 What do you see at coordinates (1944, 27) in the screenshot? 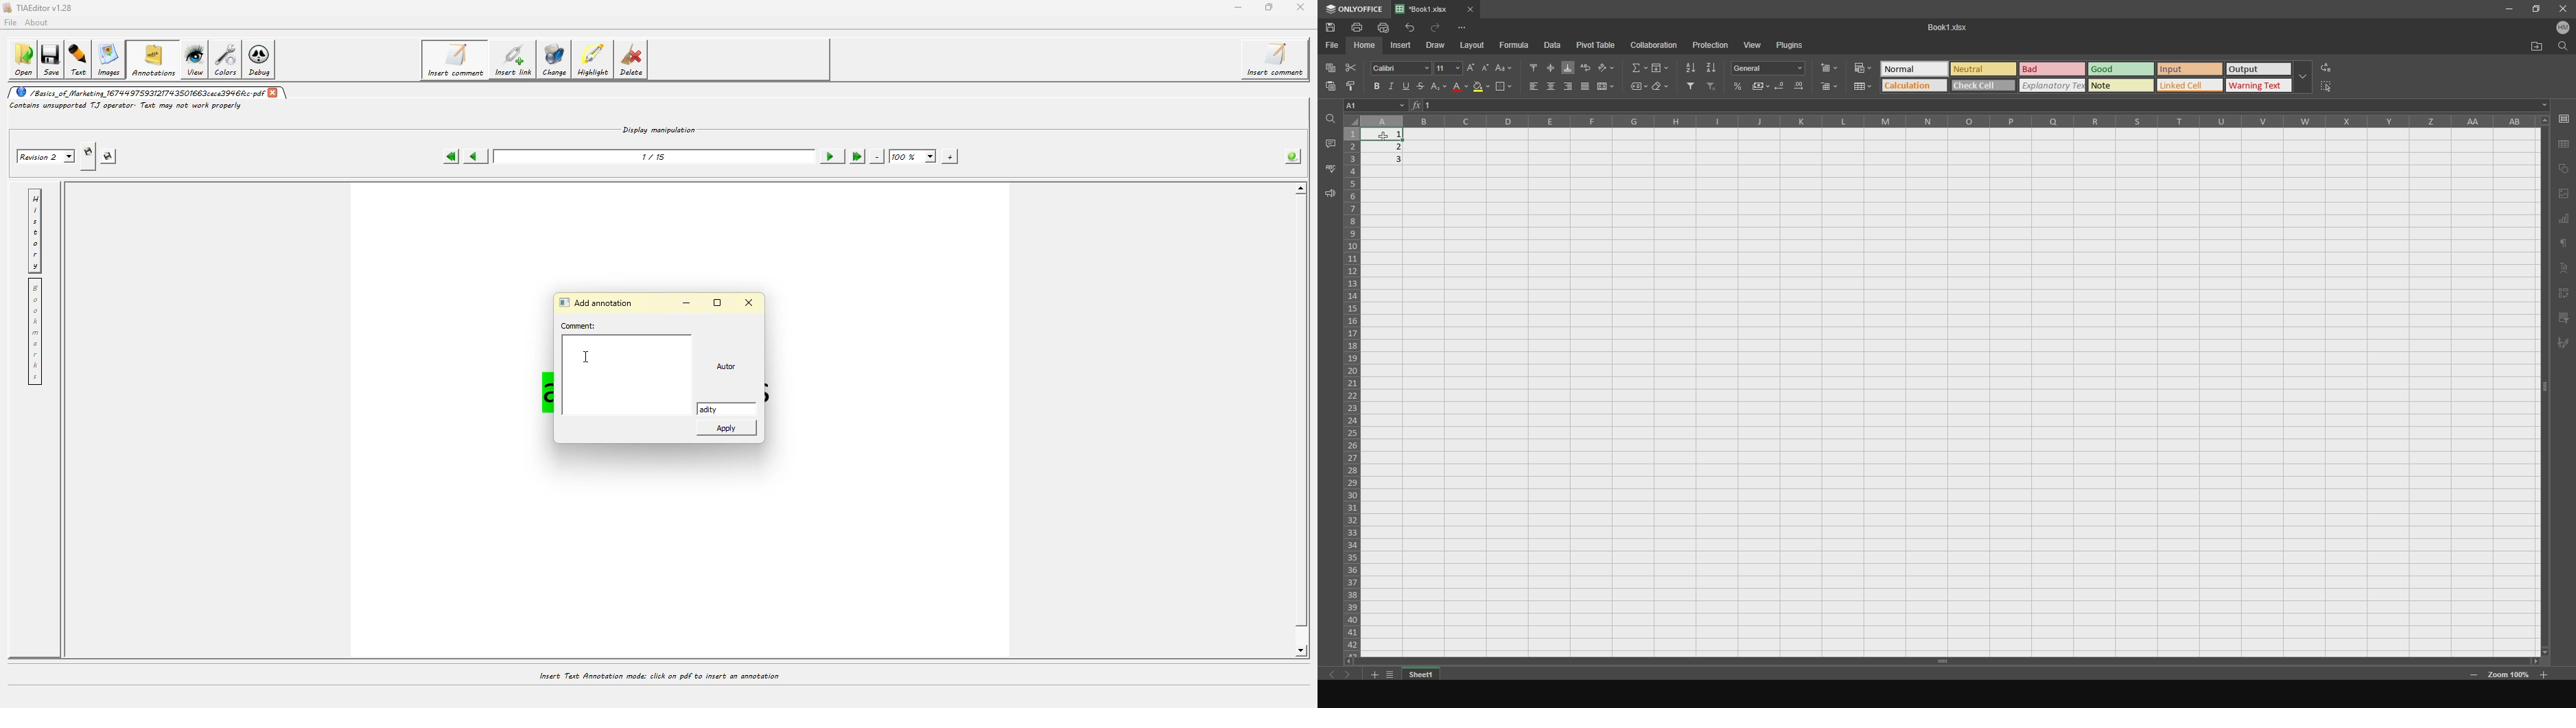
I see `book1` at bounding box center [1944, 27].